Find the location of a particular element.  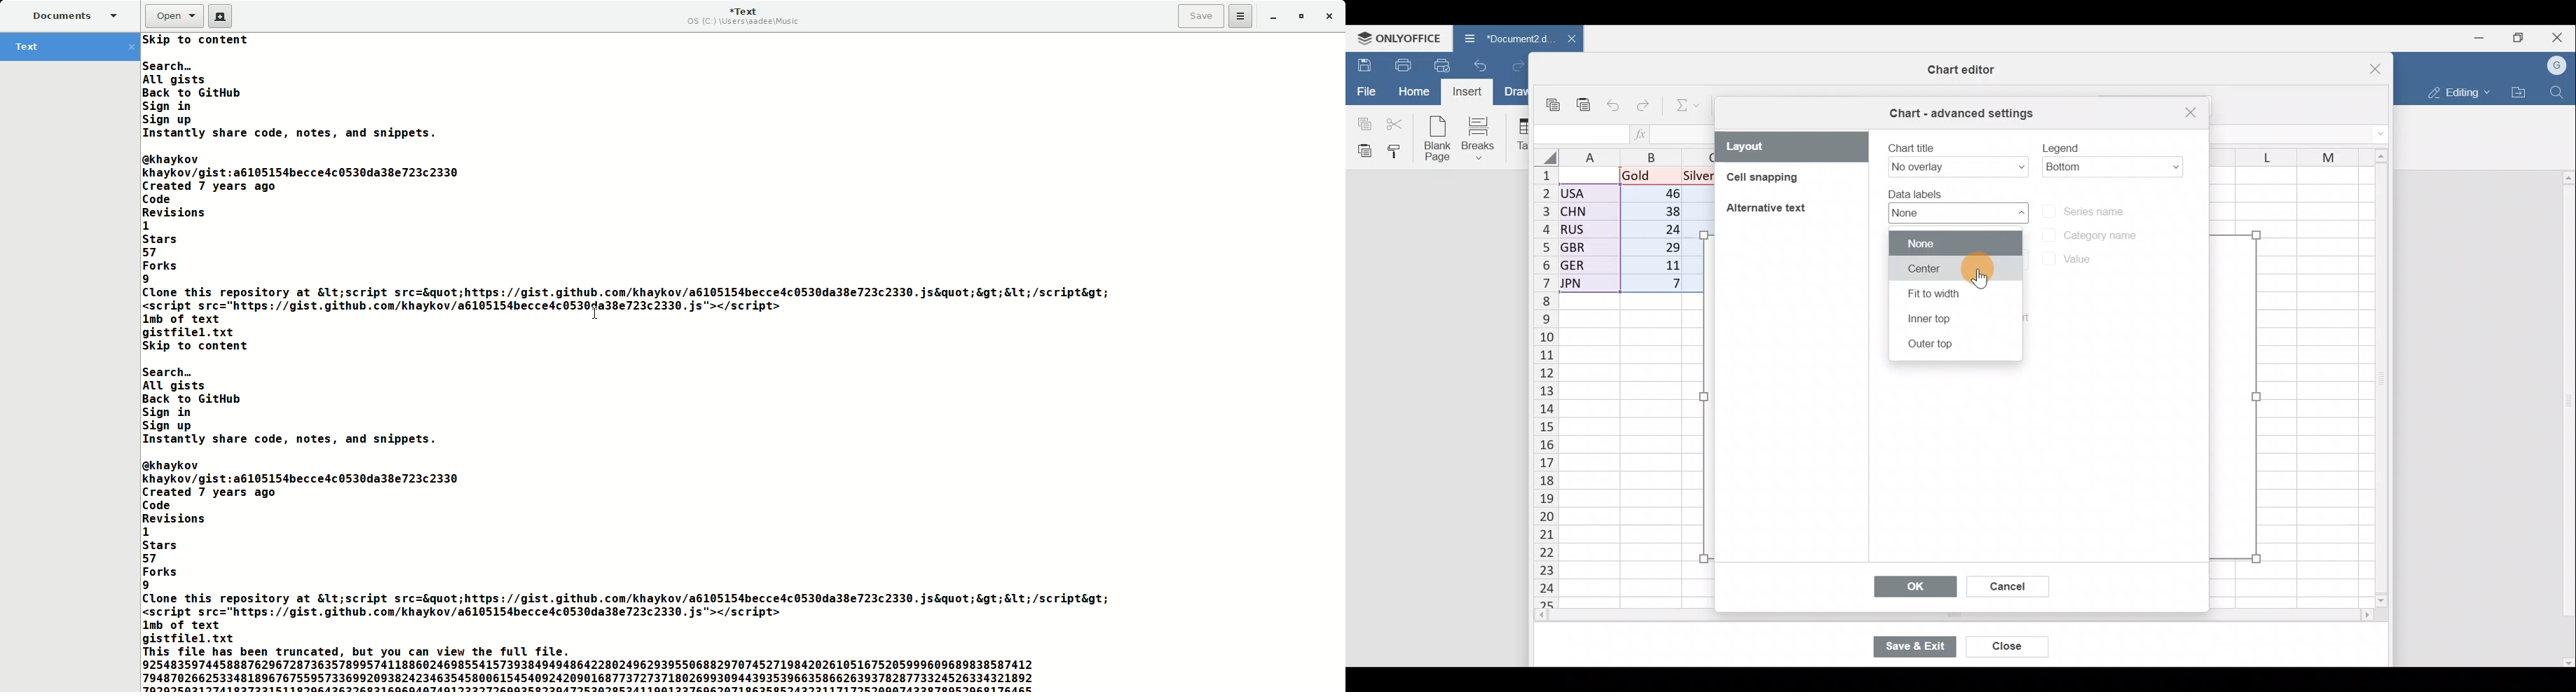

Rows is located at coordinates (1546, 379).